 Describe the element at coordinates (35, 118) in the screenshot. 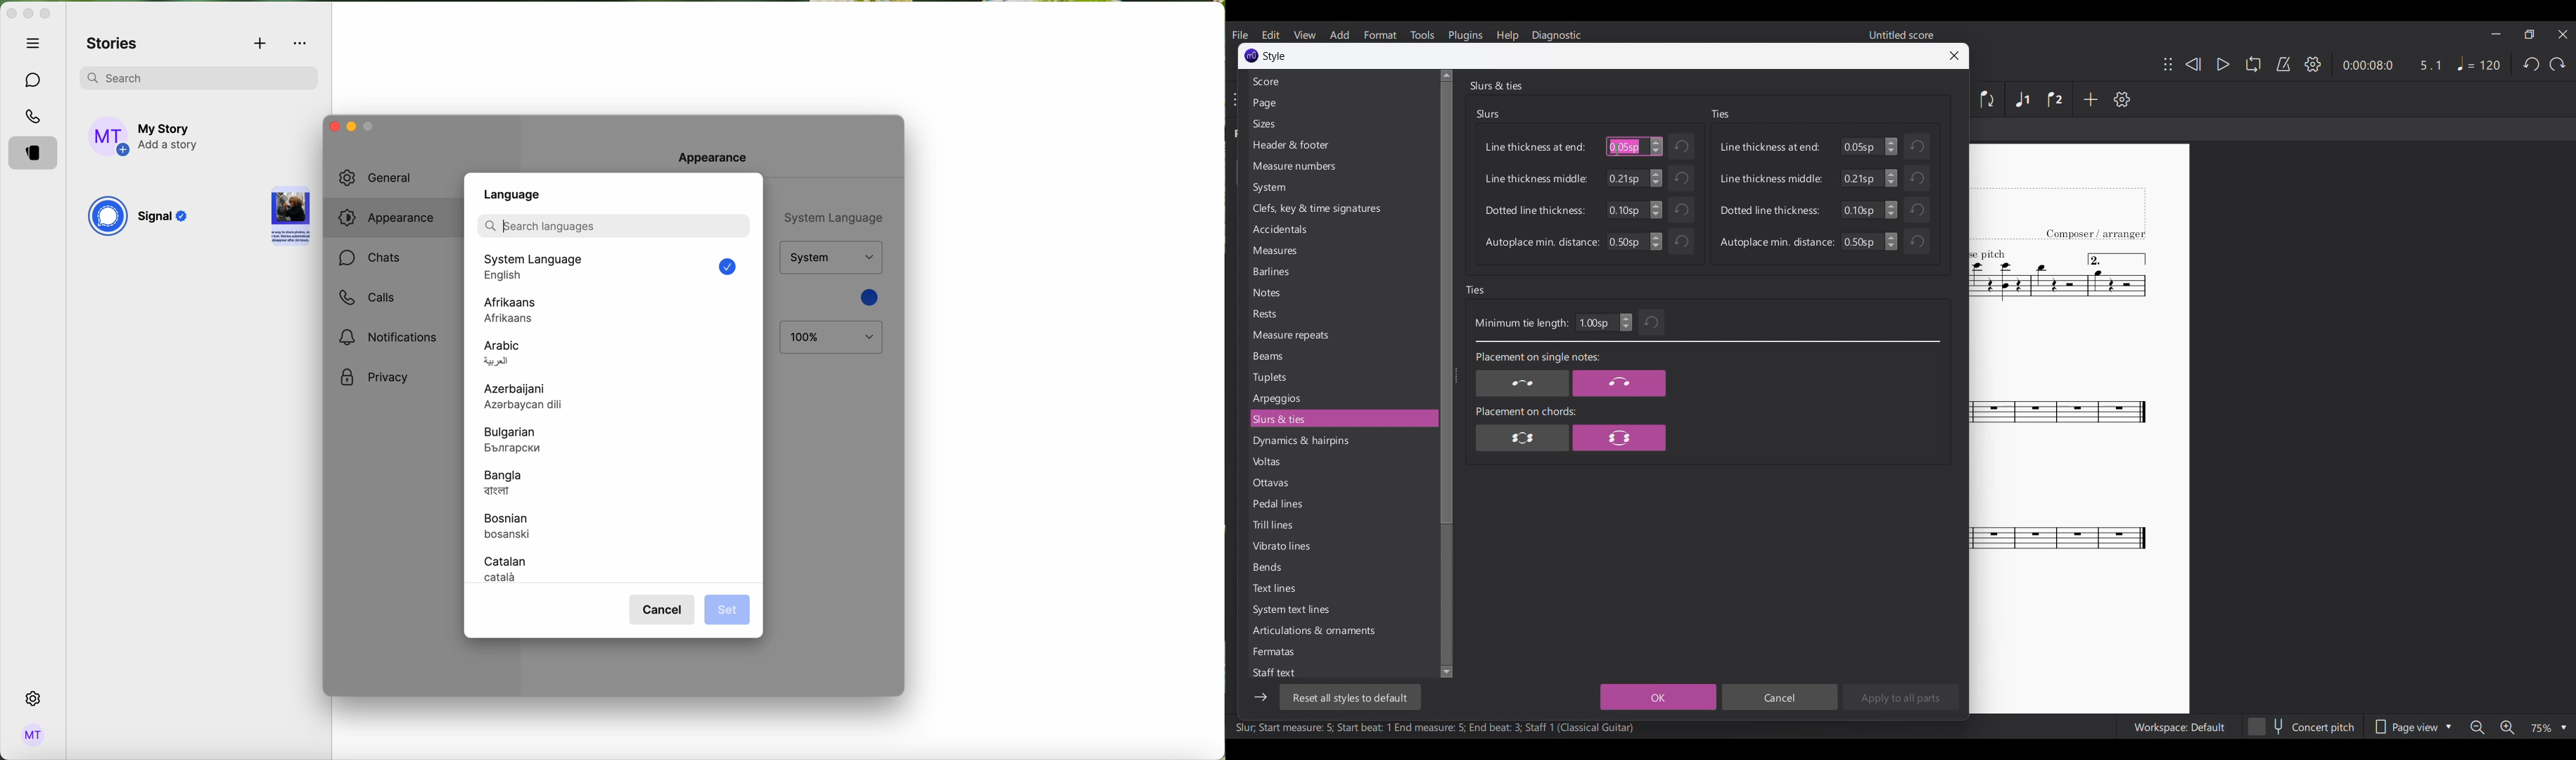

I see `calls` at that location.